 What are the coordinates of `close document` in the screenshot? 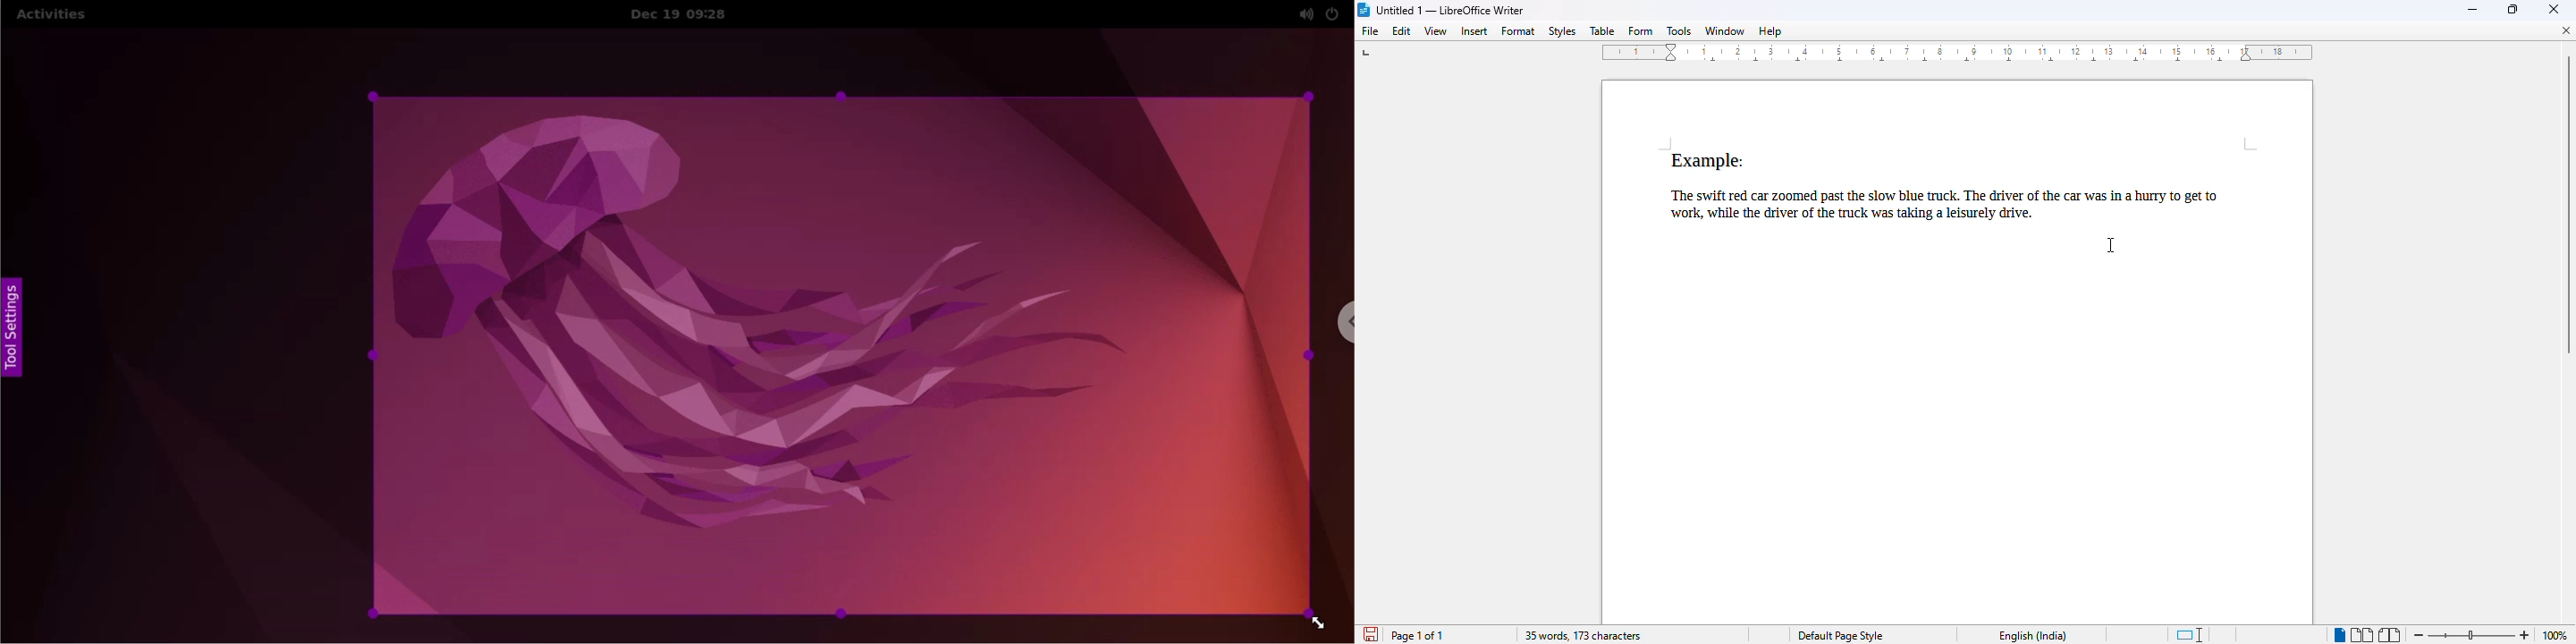 It's located at (2567, 30).